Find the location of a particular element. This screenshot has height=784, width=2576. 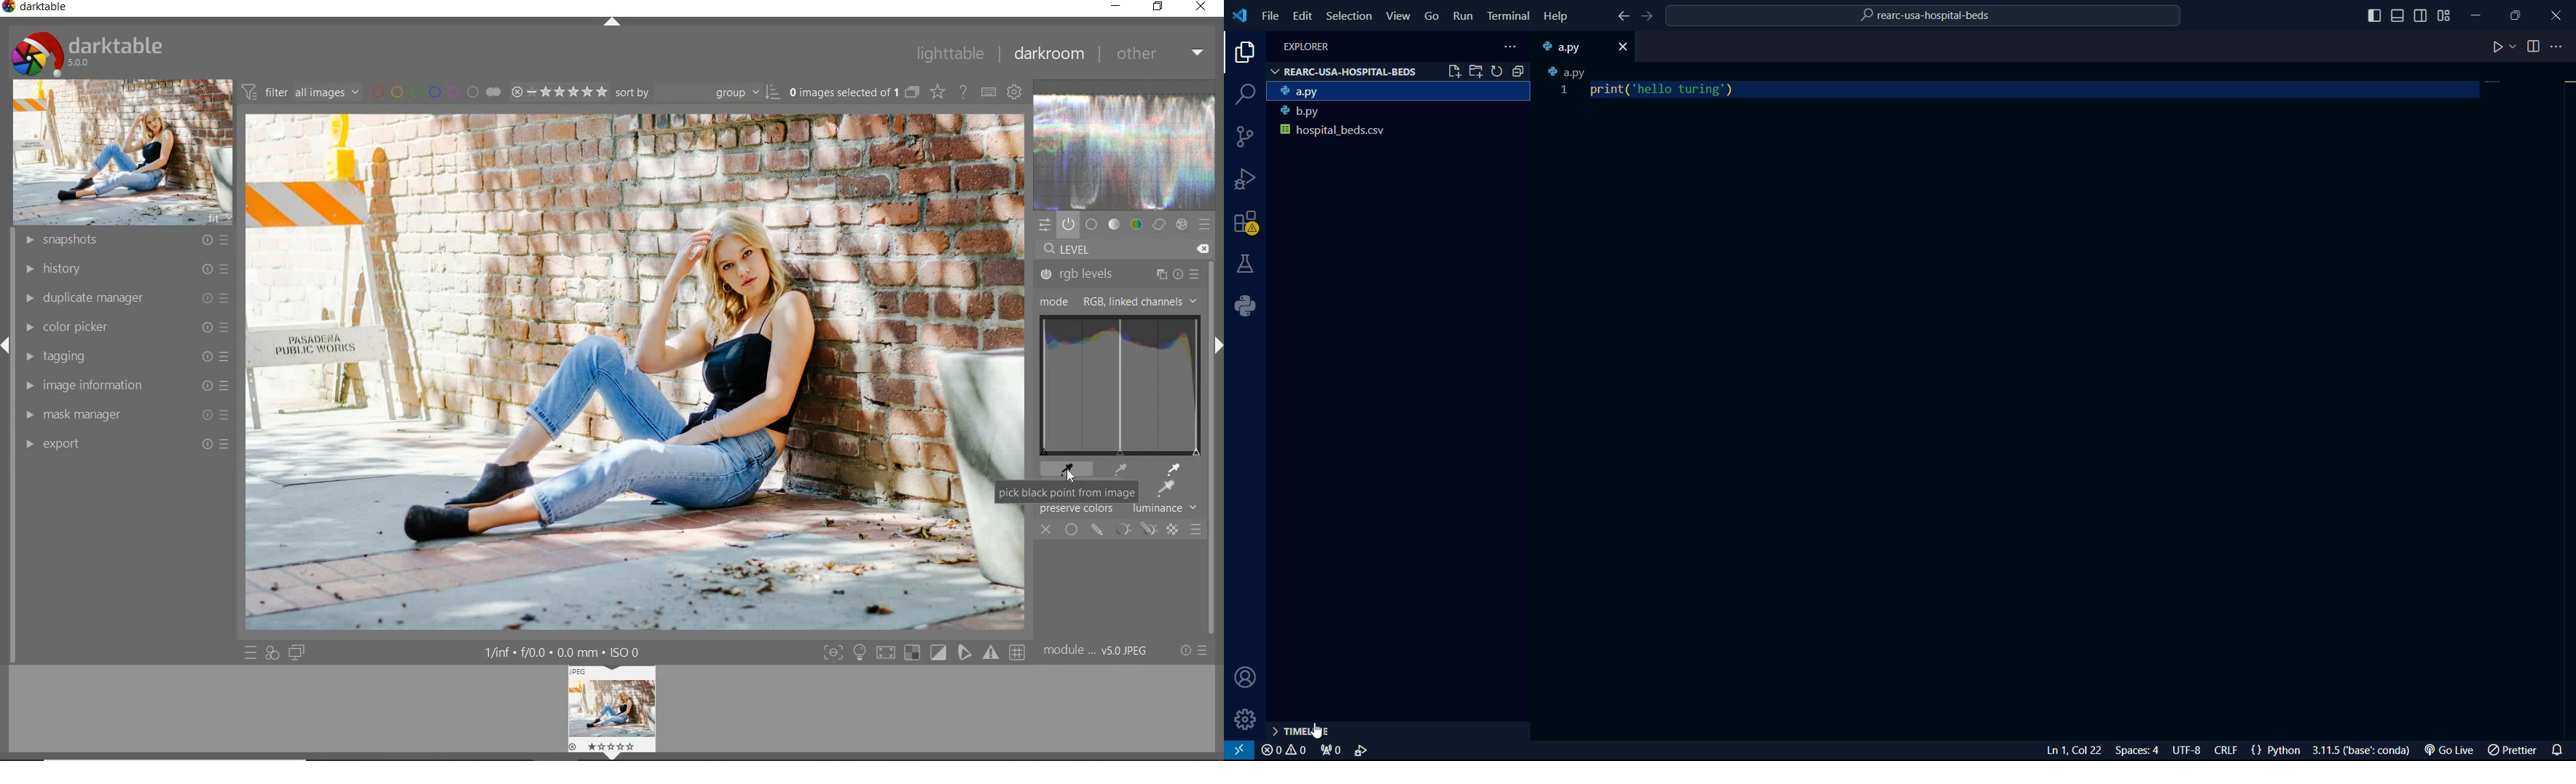

base is located at coordinates (1093, 223).